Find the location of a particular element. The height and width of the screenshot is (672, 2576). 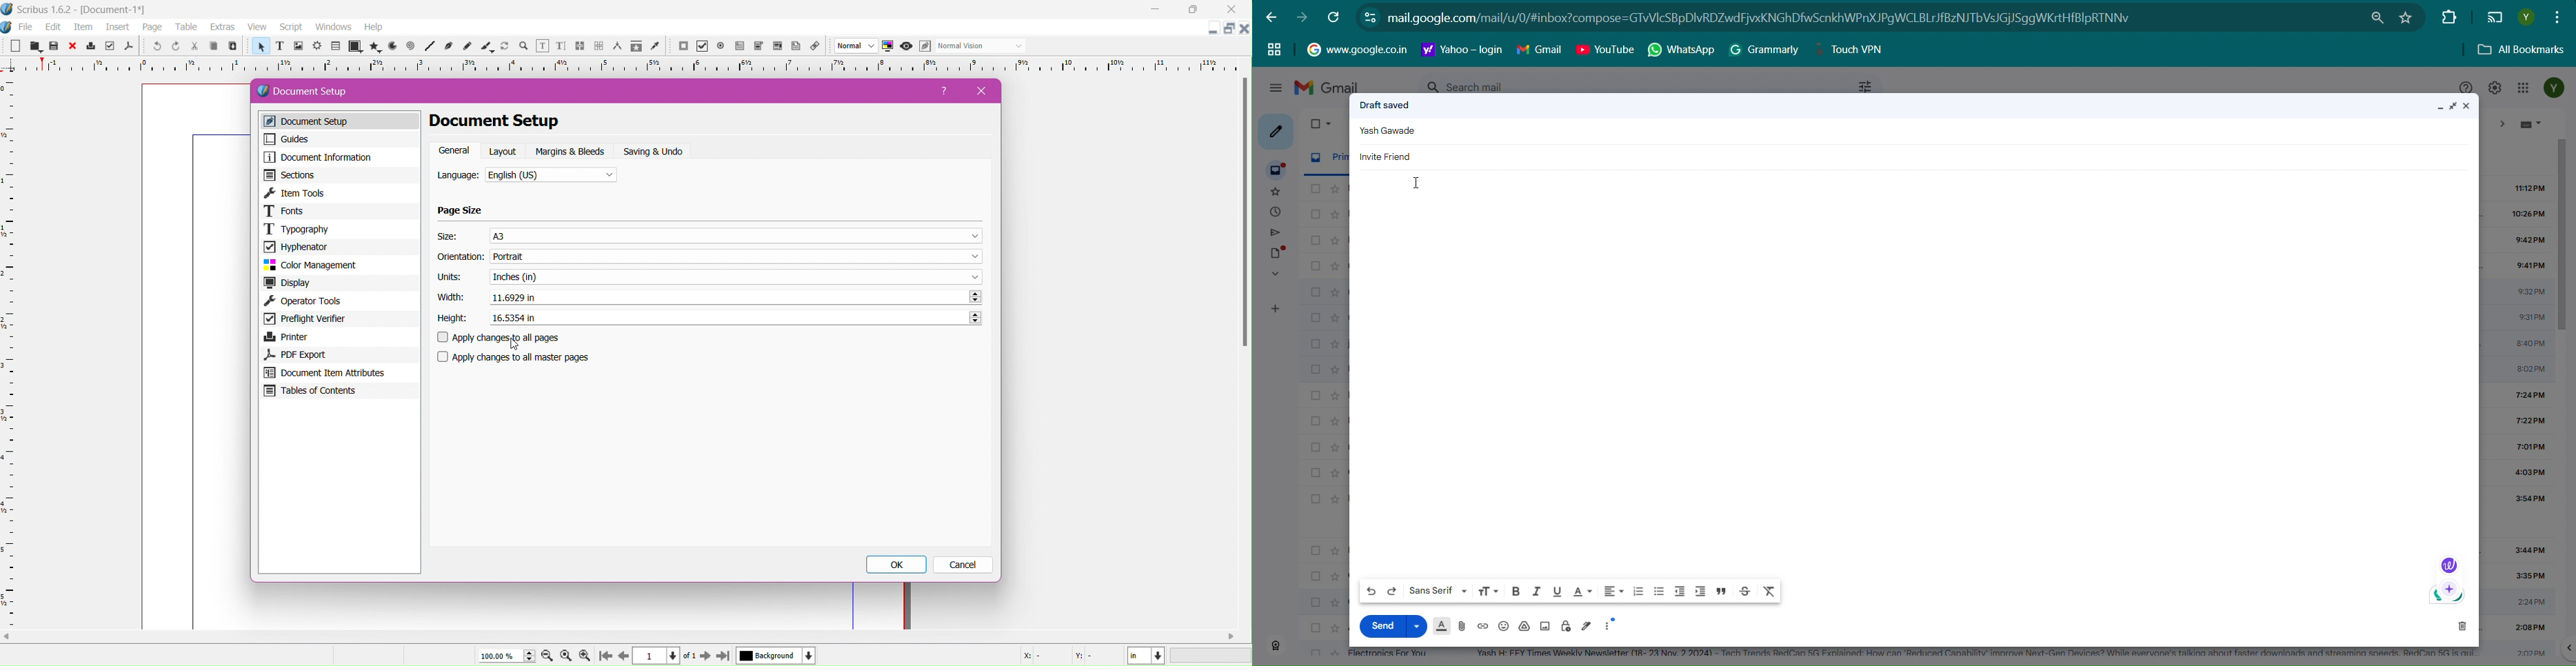

go to previous page is located at coordinates (624, 656).